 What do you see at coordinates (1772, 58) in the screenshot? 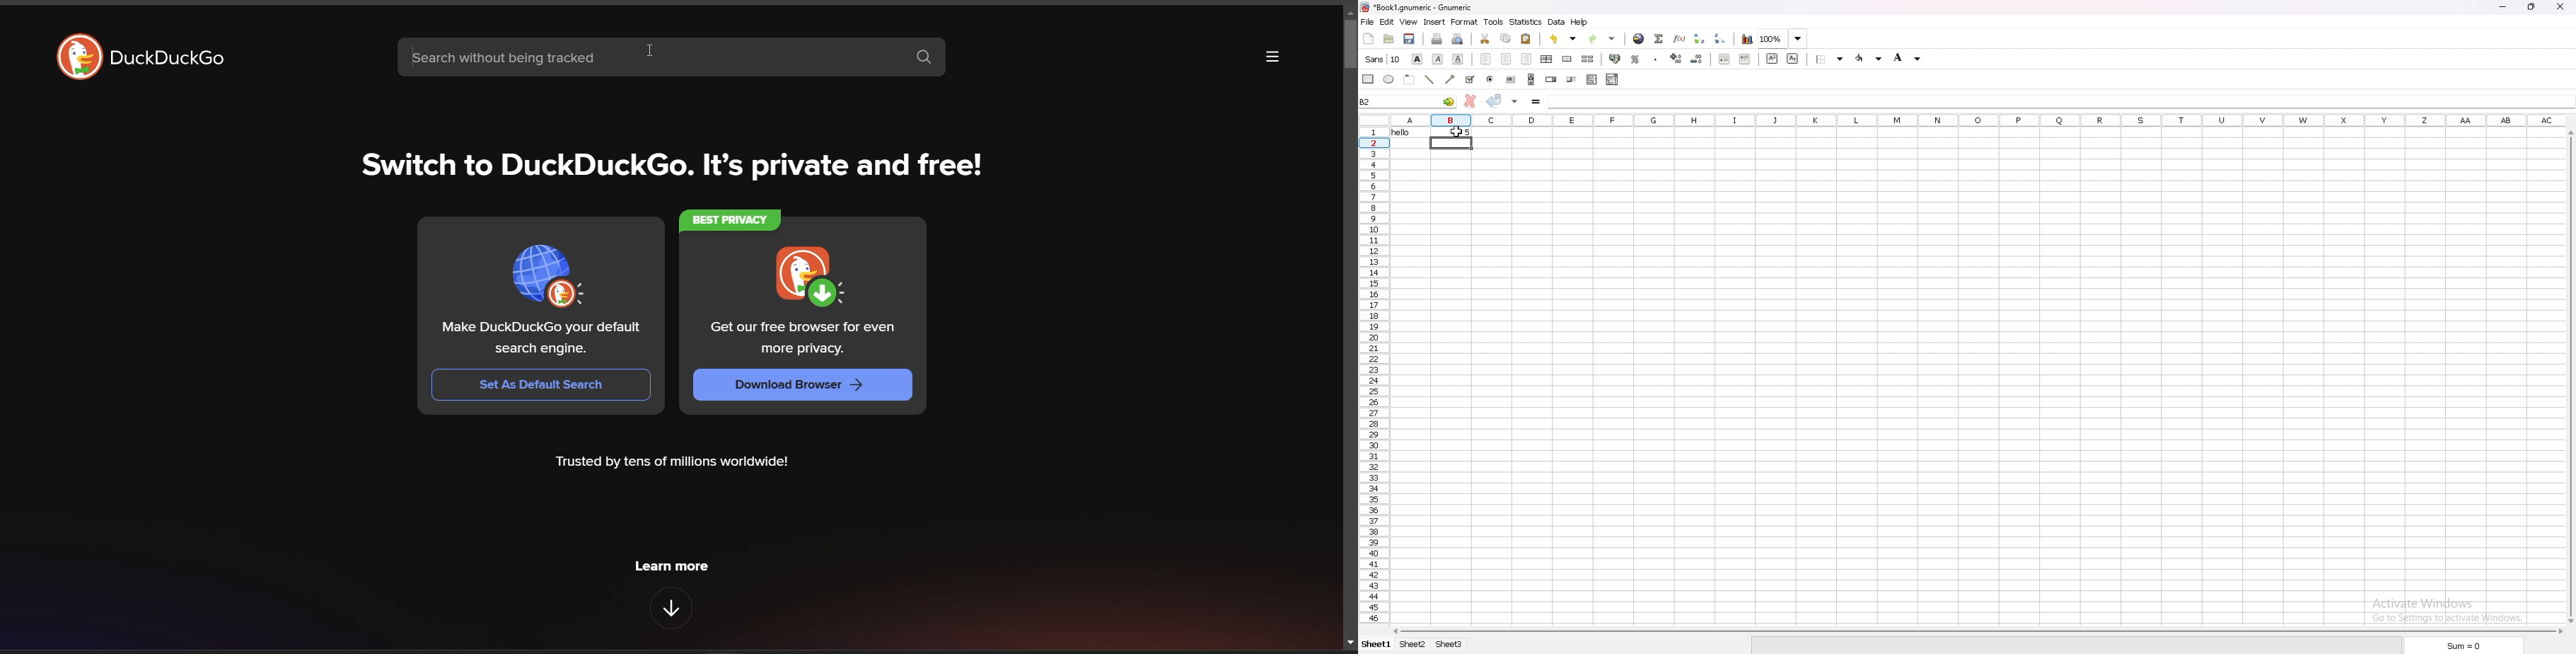
I see `superscript` at bounding box center [1772, 58].